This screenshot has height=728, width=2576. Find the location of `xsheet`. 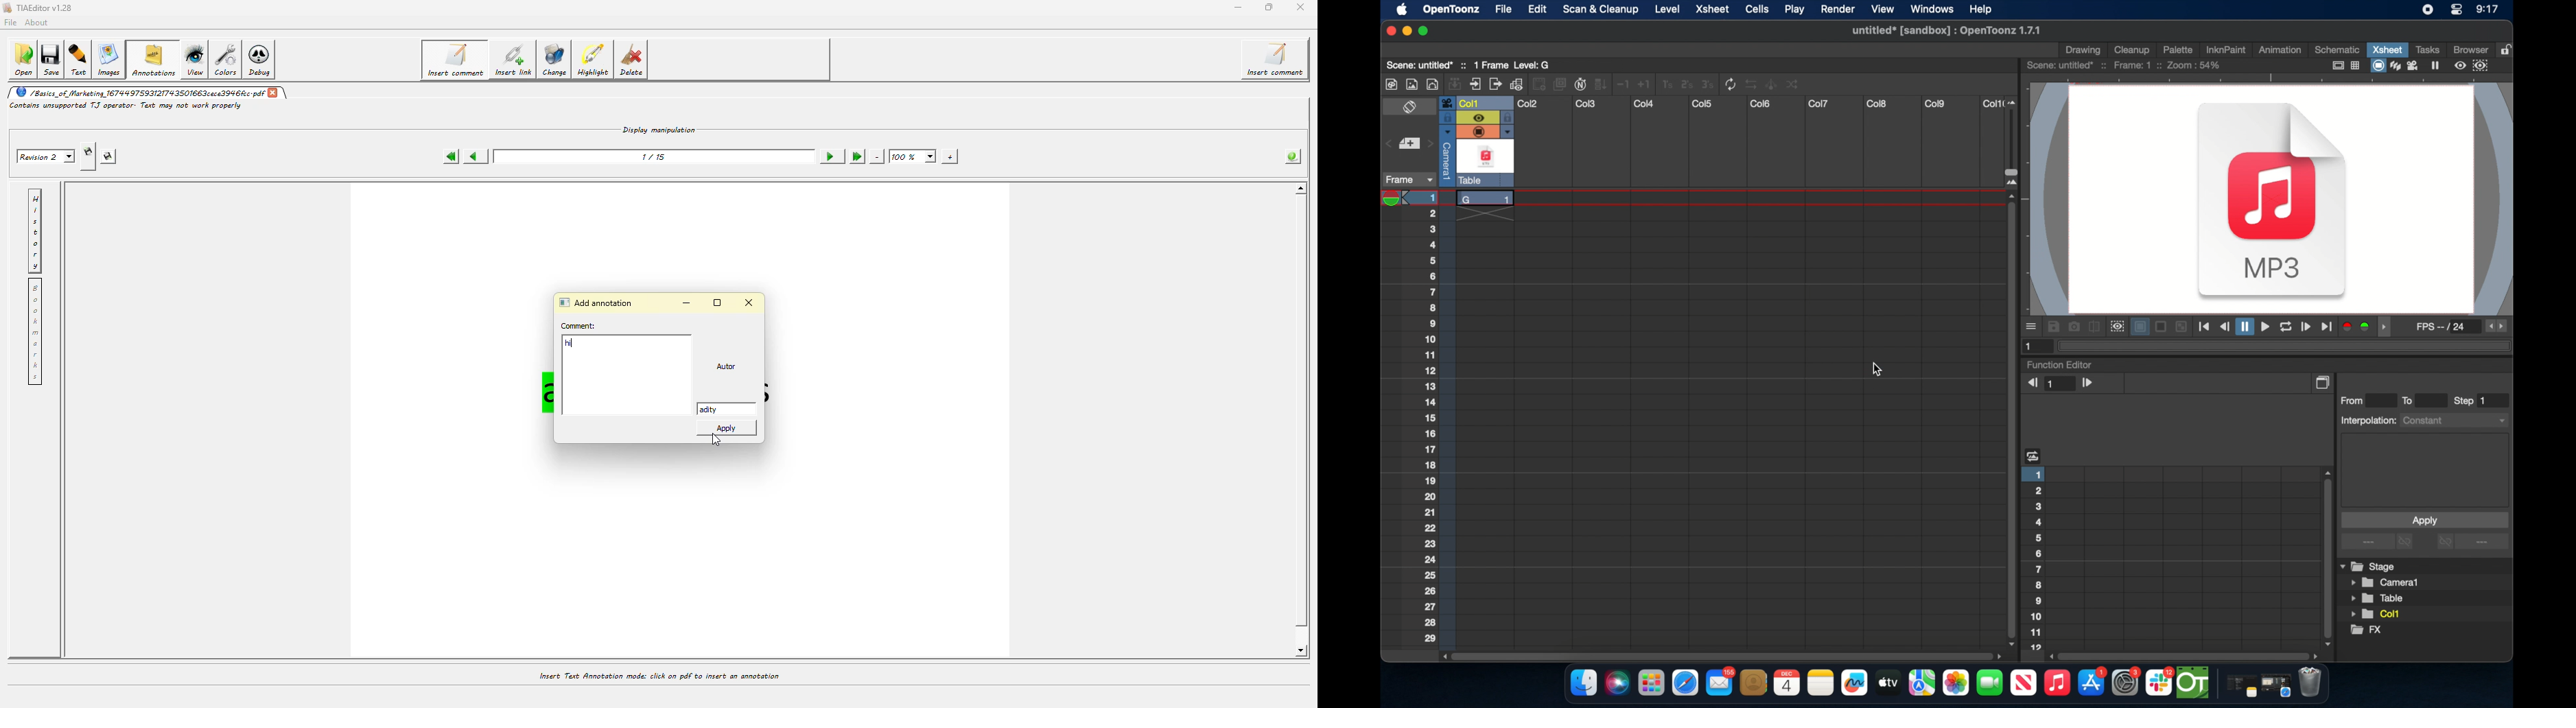

xsheet is located at coordinates (1714, 10).